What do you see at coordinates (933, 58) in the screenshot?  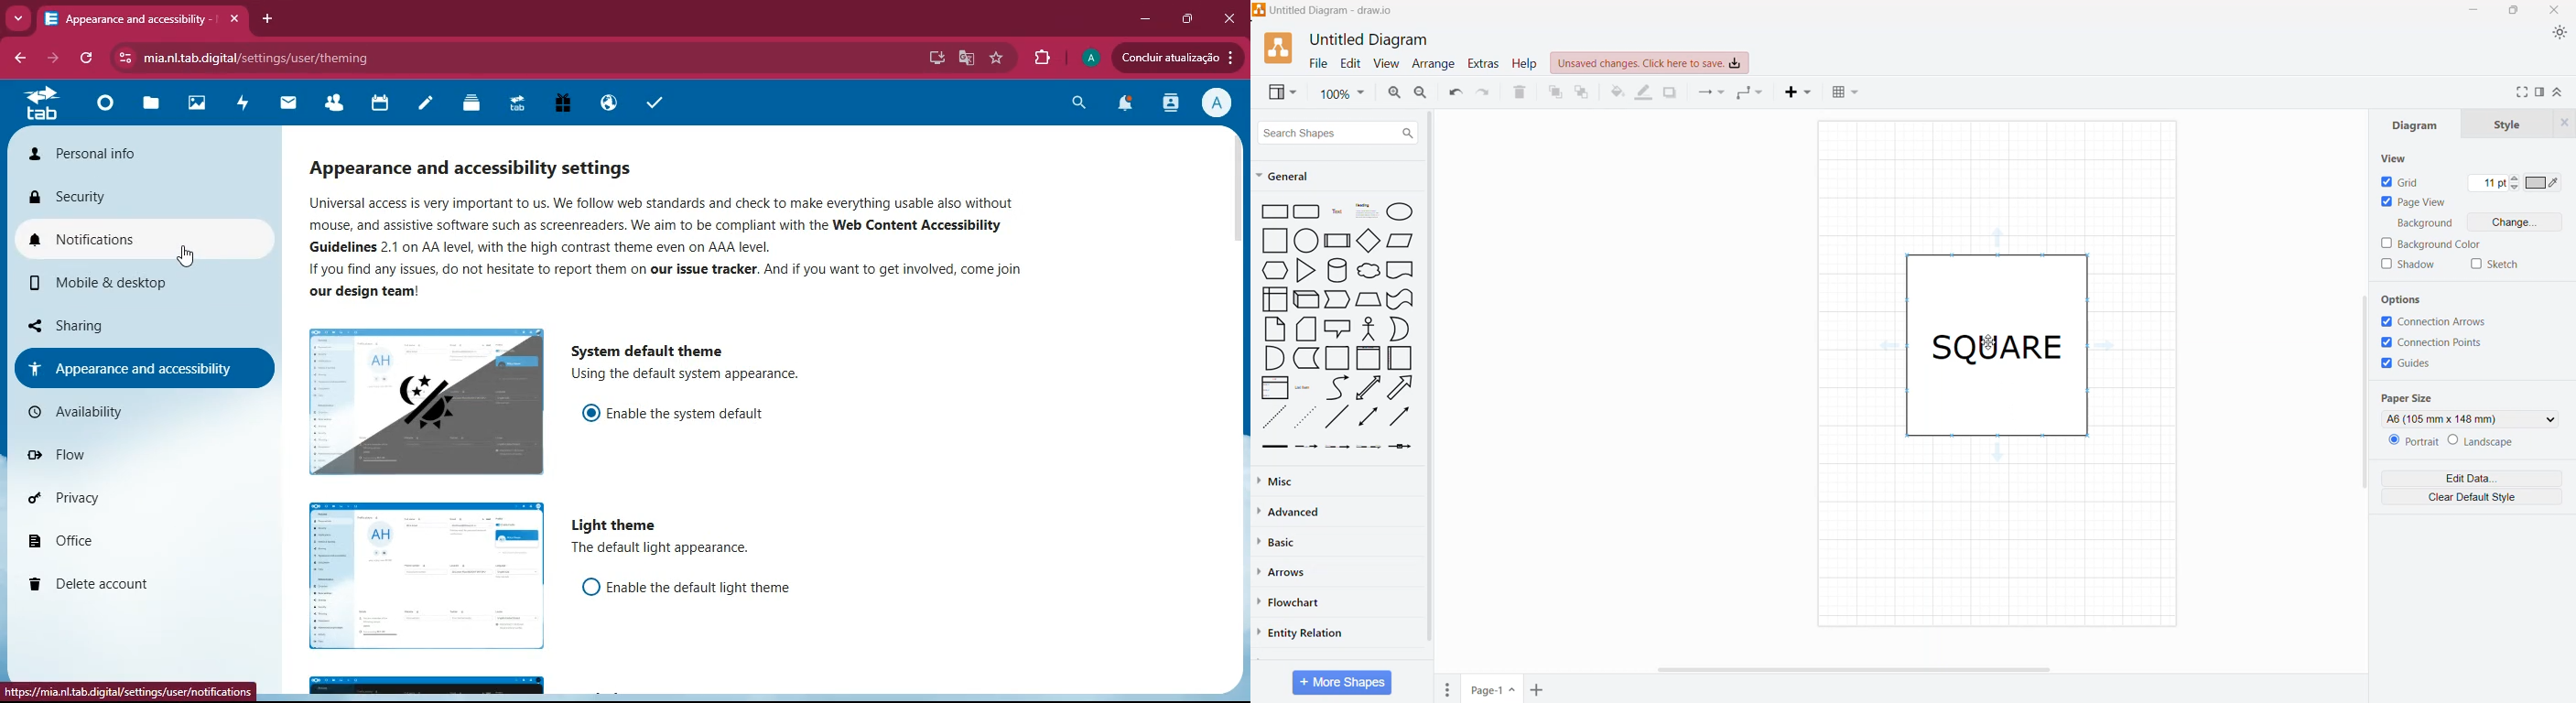 I see `desktop` at bounding box center [933, 58].